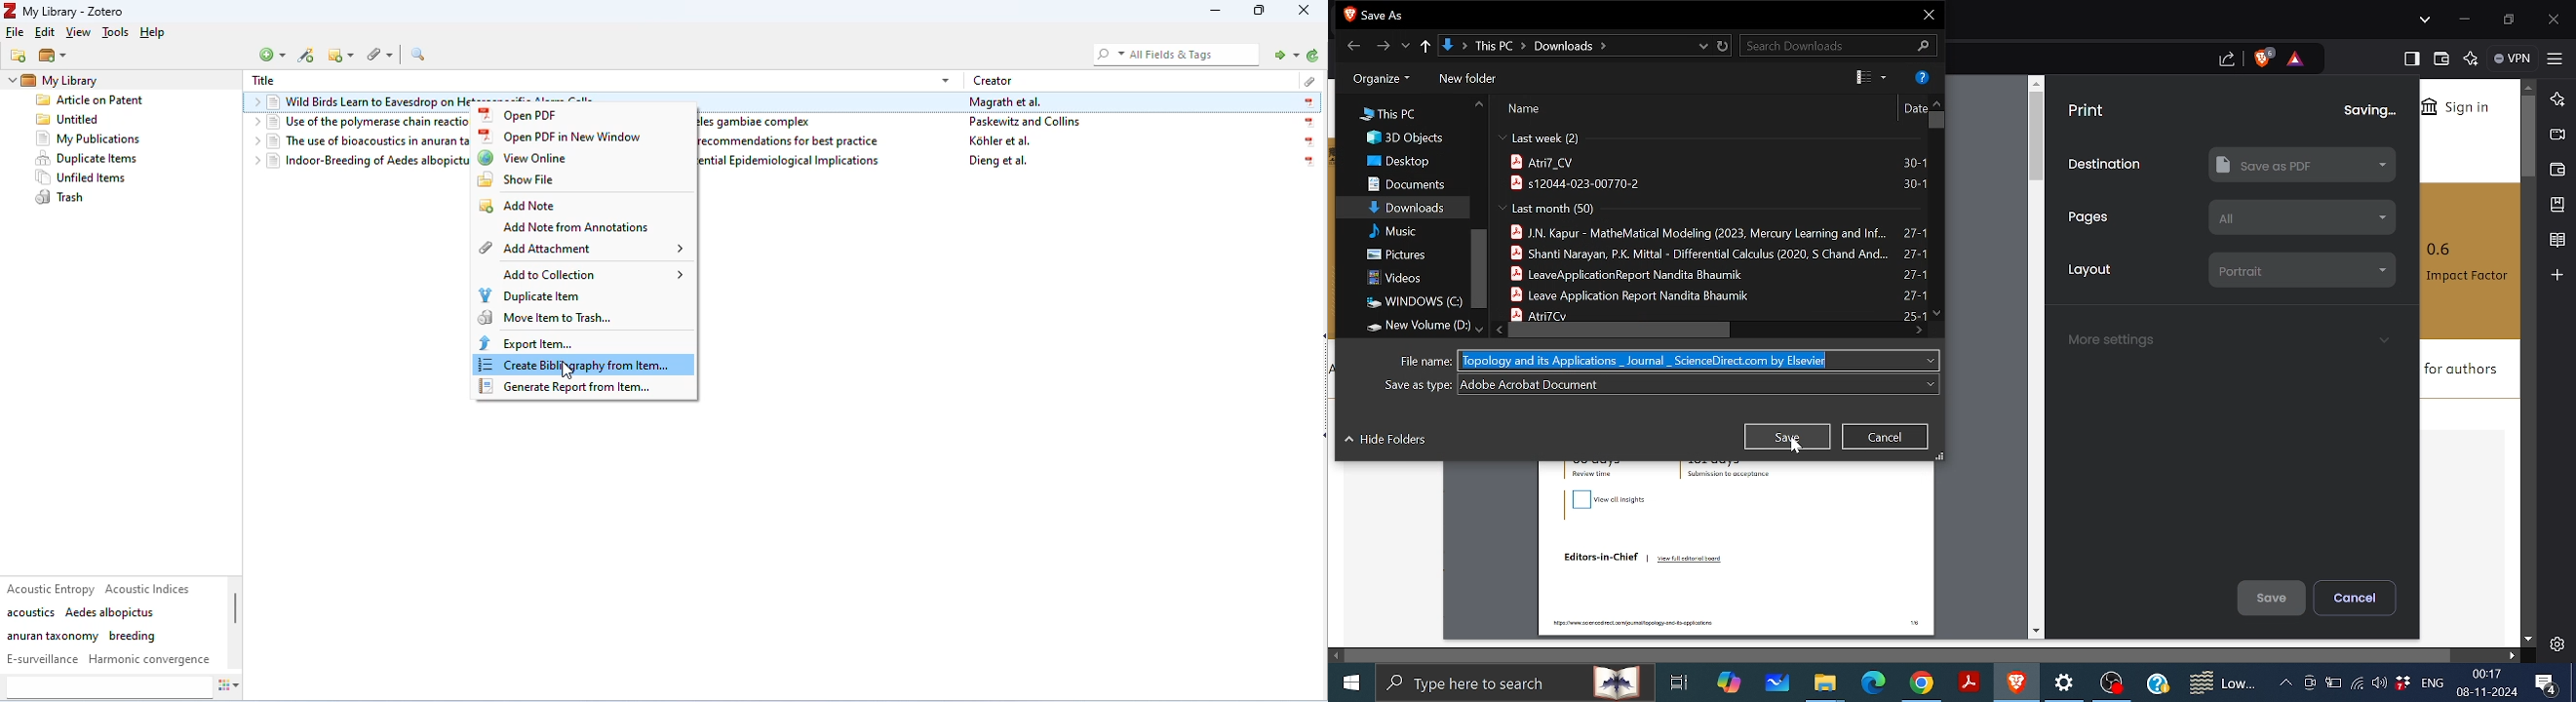  Describe the element at coordinates (274, 54) in the screenshot. I see `new item` at that location.